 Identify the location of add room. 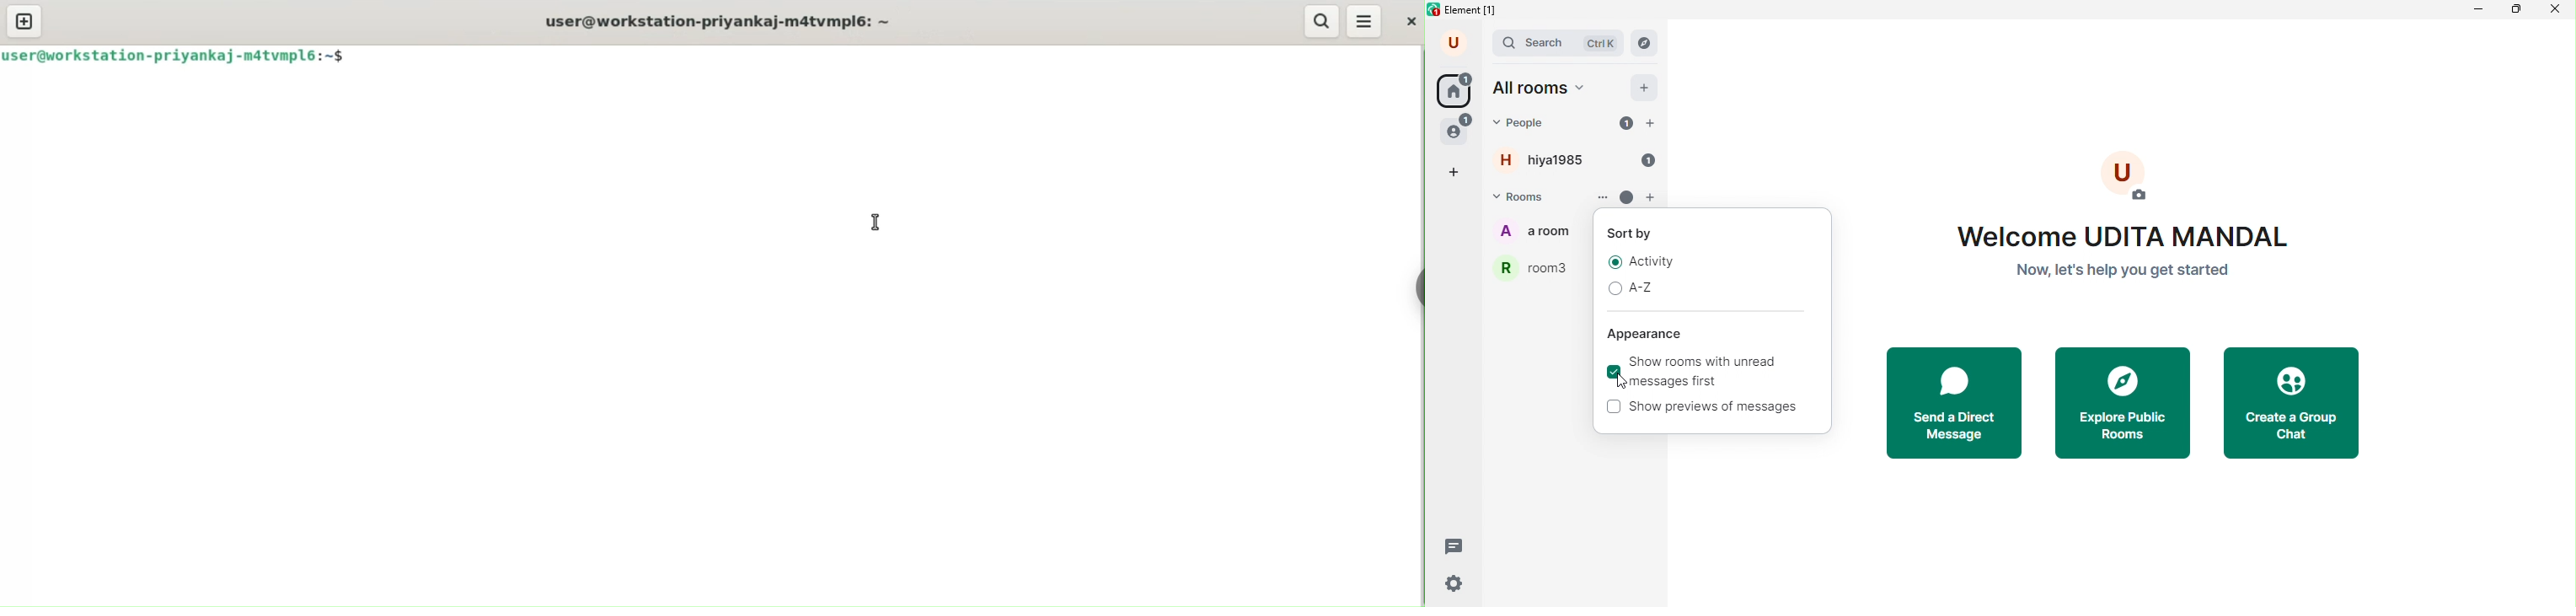
(1652, 199).